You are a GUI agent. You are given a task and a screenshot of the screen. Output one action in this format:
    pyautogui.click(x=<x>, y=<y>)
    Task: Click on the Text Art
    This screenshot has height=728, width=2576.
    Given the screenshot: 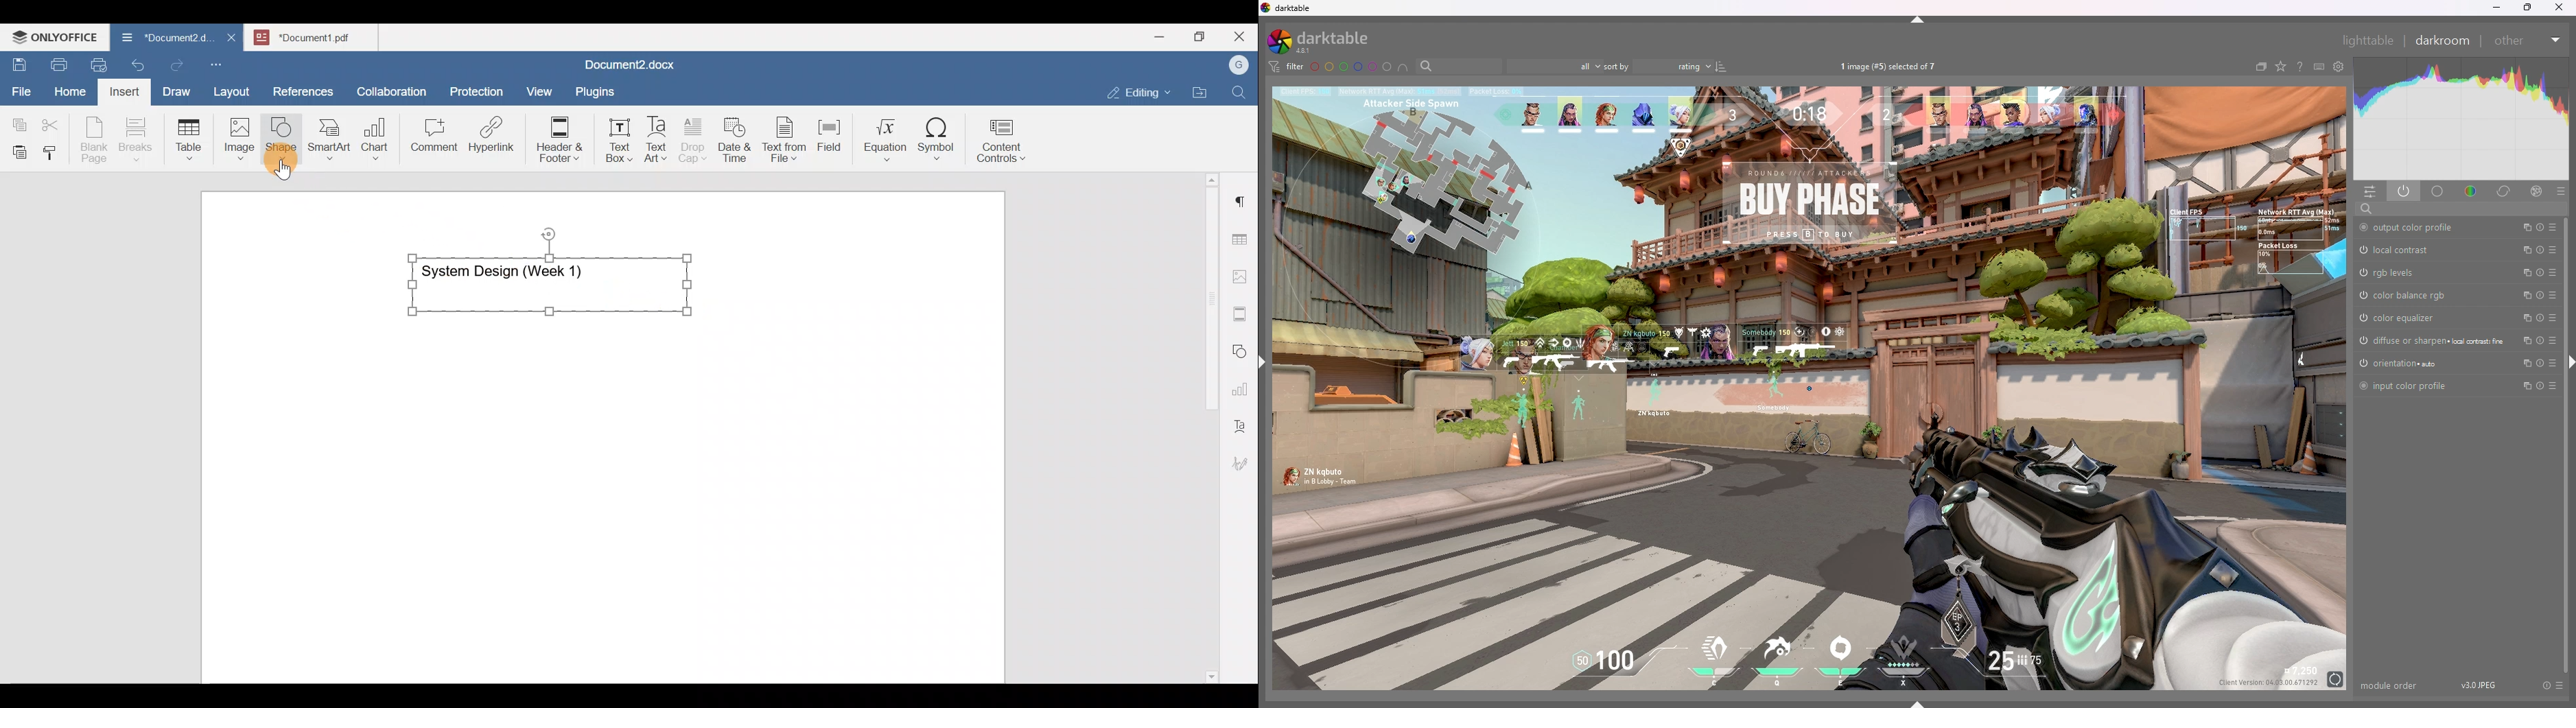 What is the action you would take?
    pyautogui.click(x=657, y=140)
    